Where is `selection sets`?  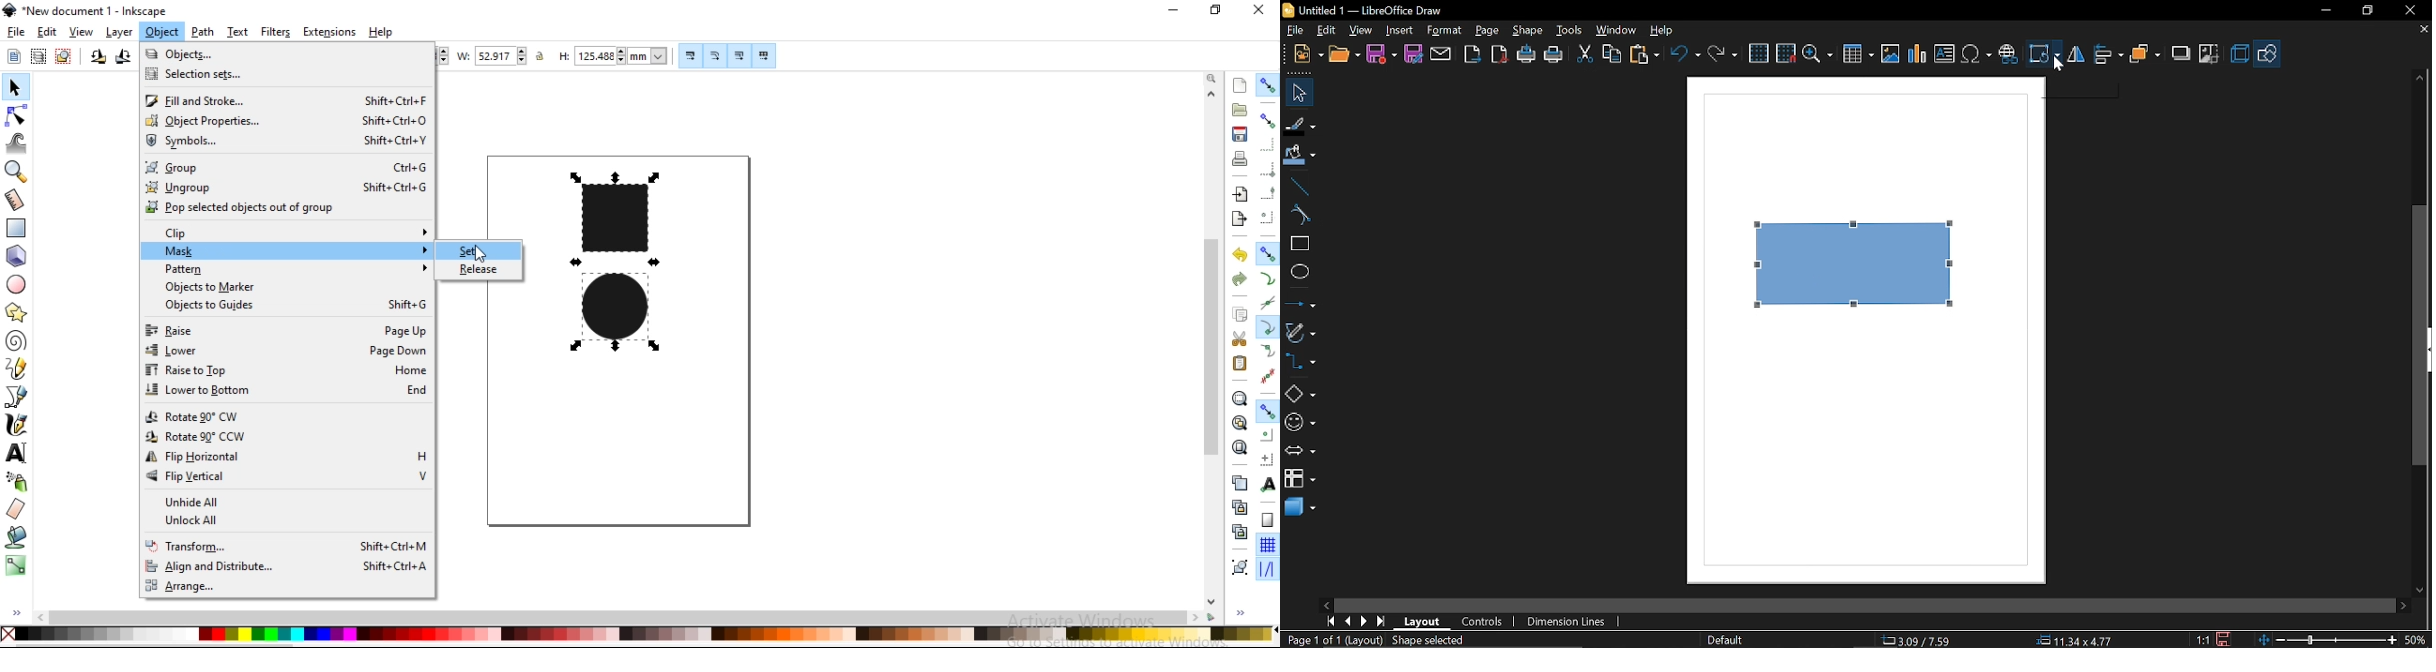 selection sets is located at coordinates (271, 75).